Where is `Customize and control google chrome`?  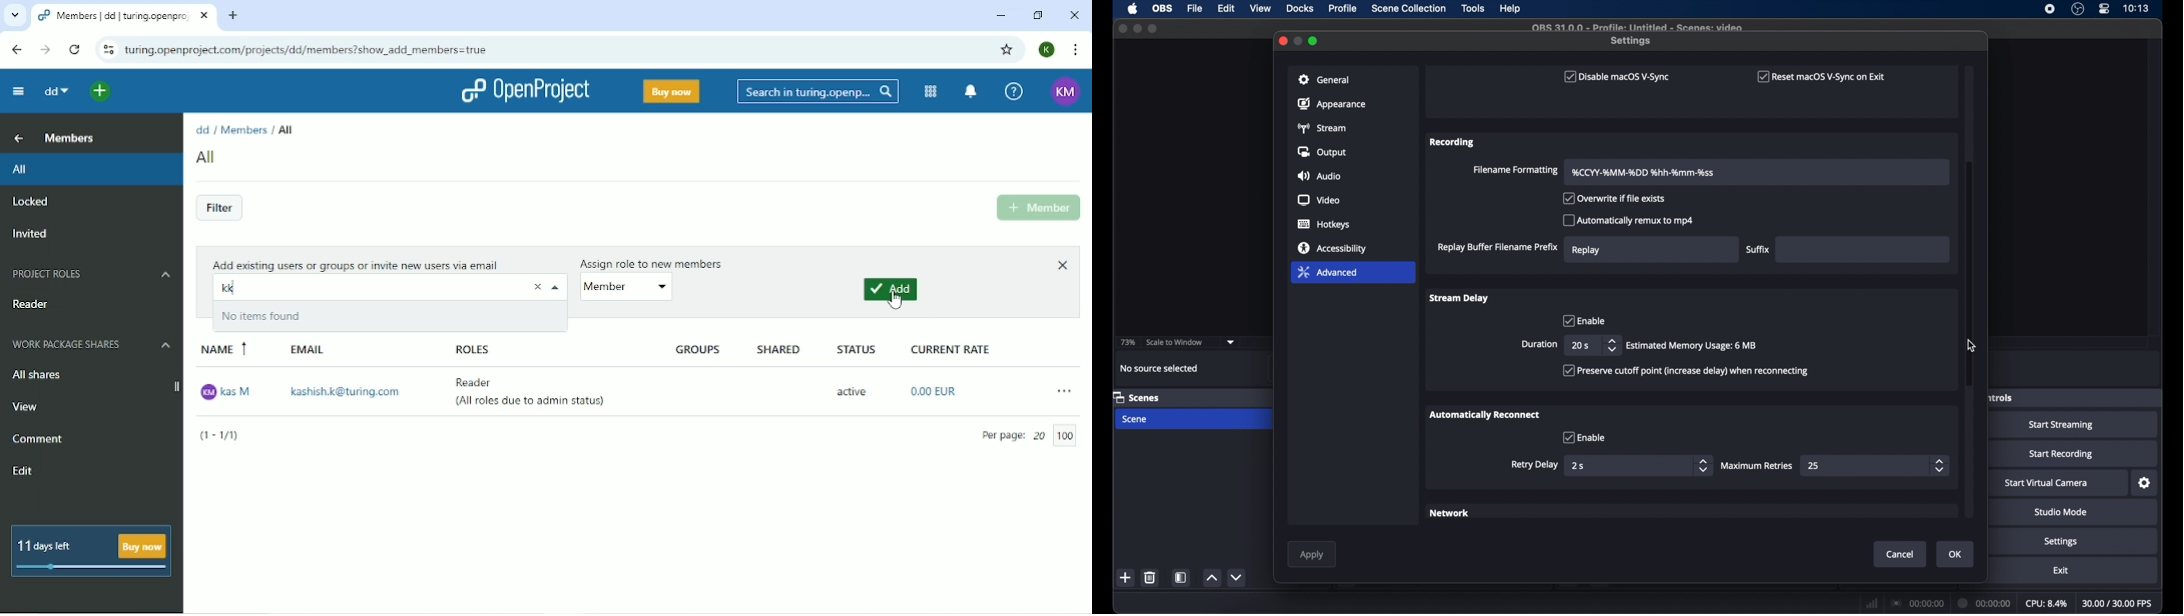
Customize and control google chrome is located at coordinates (1074, 50).